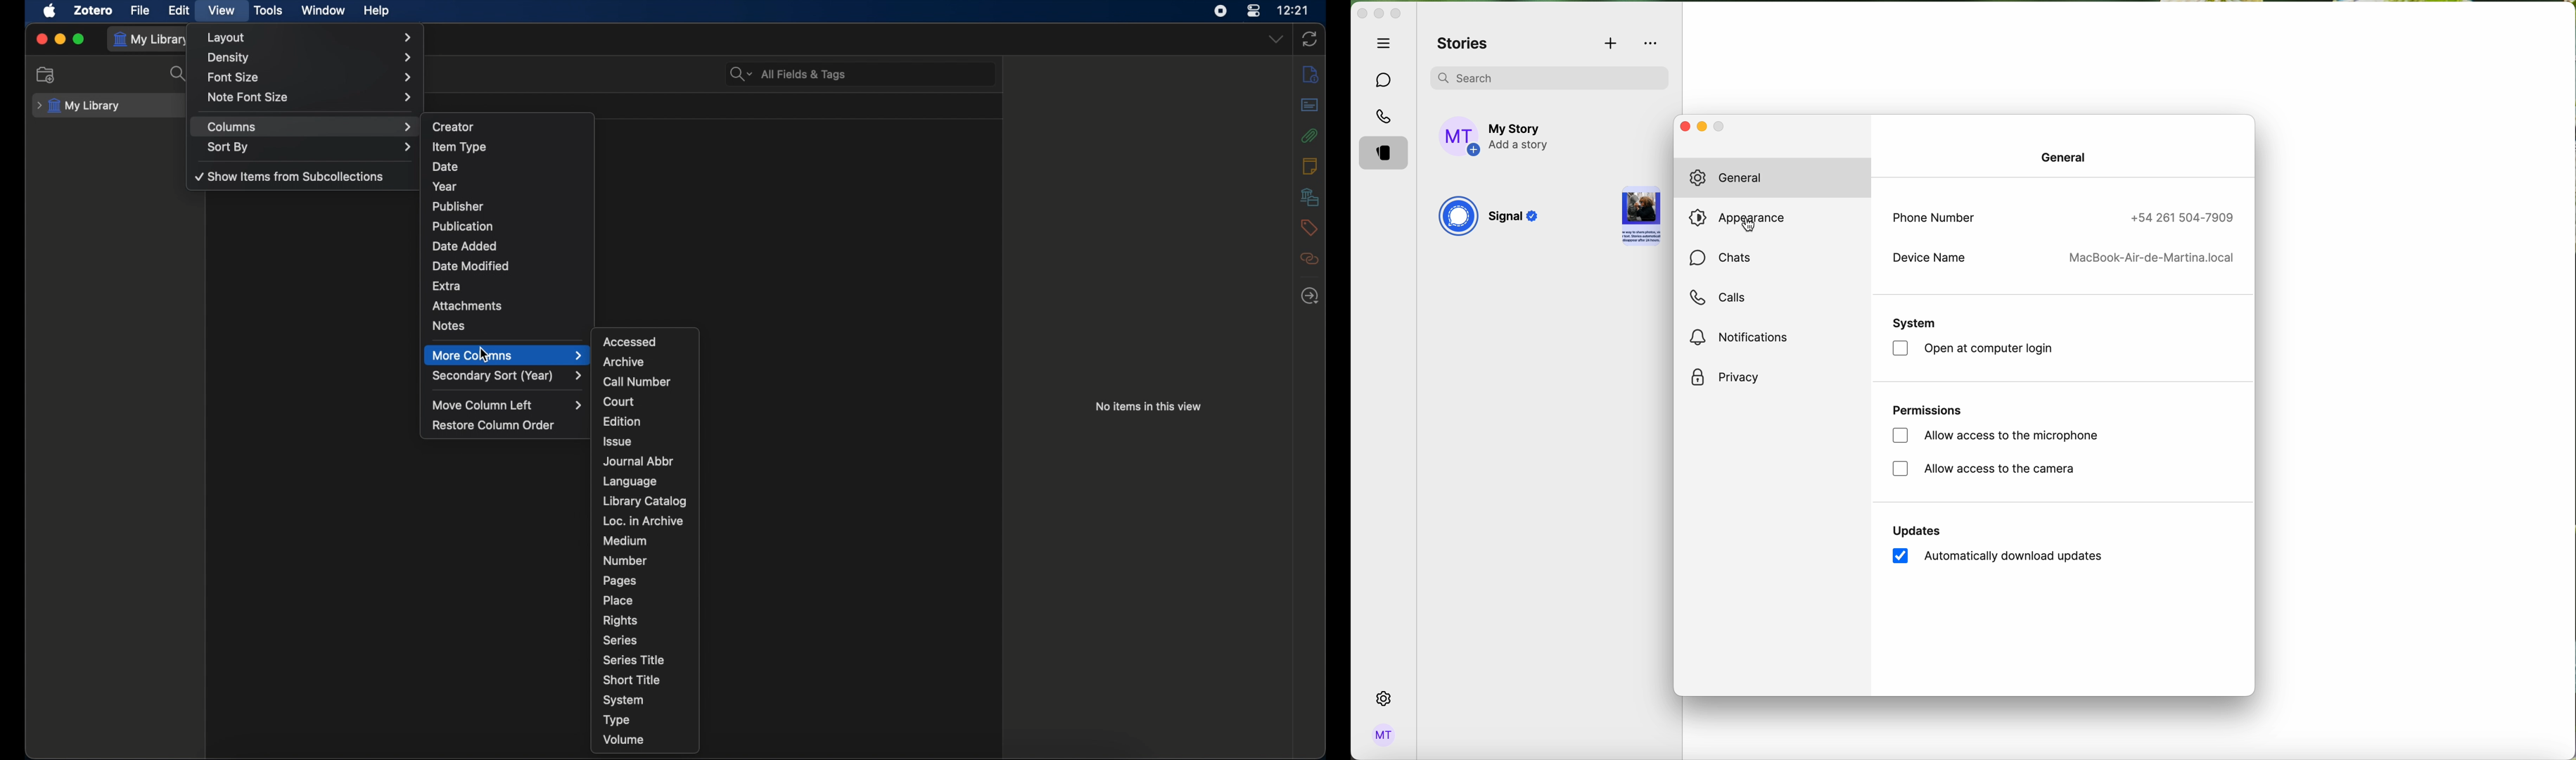  Describe the element at coordinates (1310, 259) in the screenshot. I see `attachments` at that location.